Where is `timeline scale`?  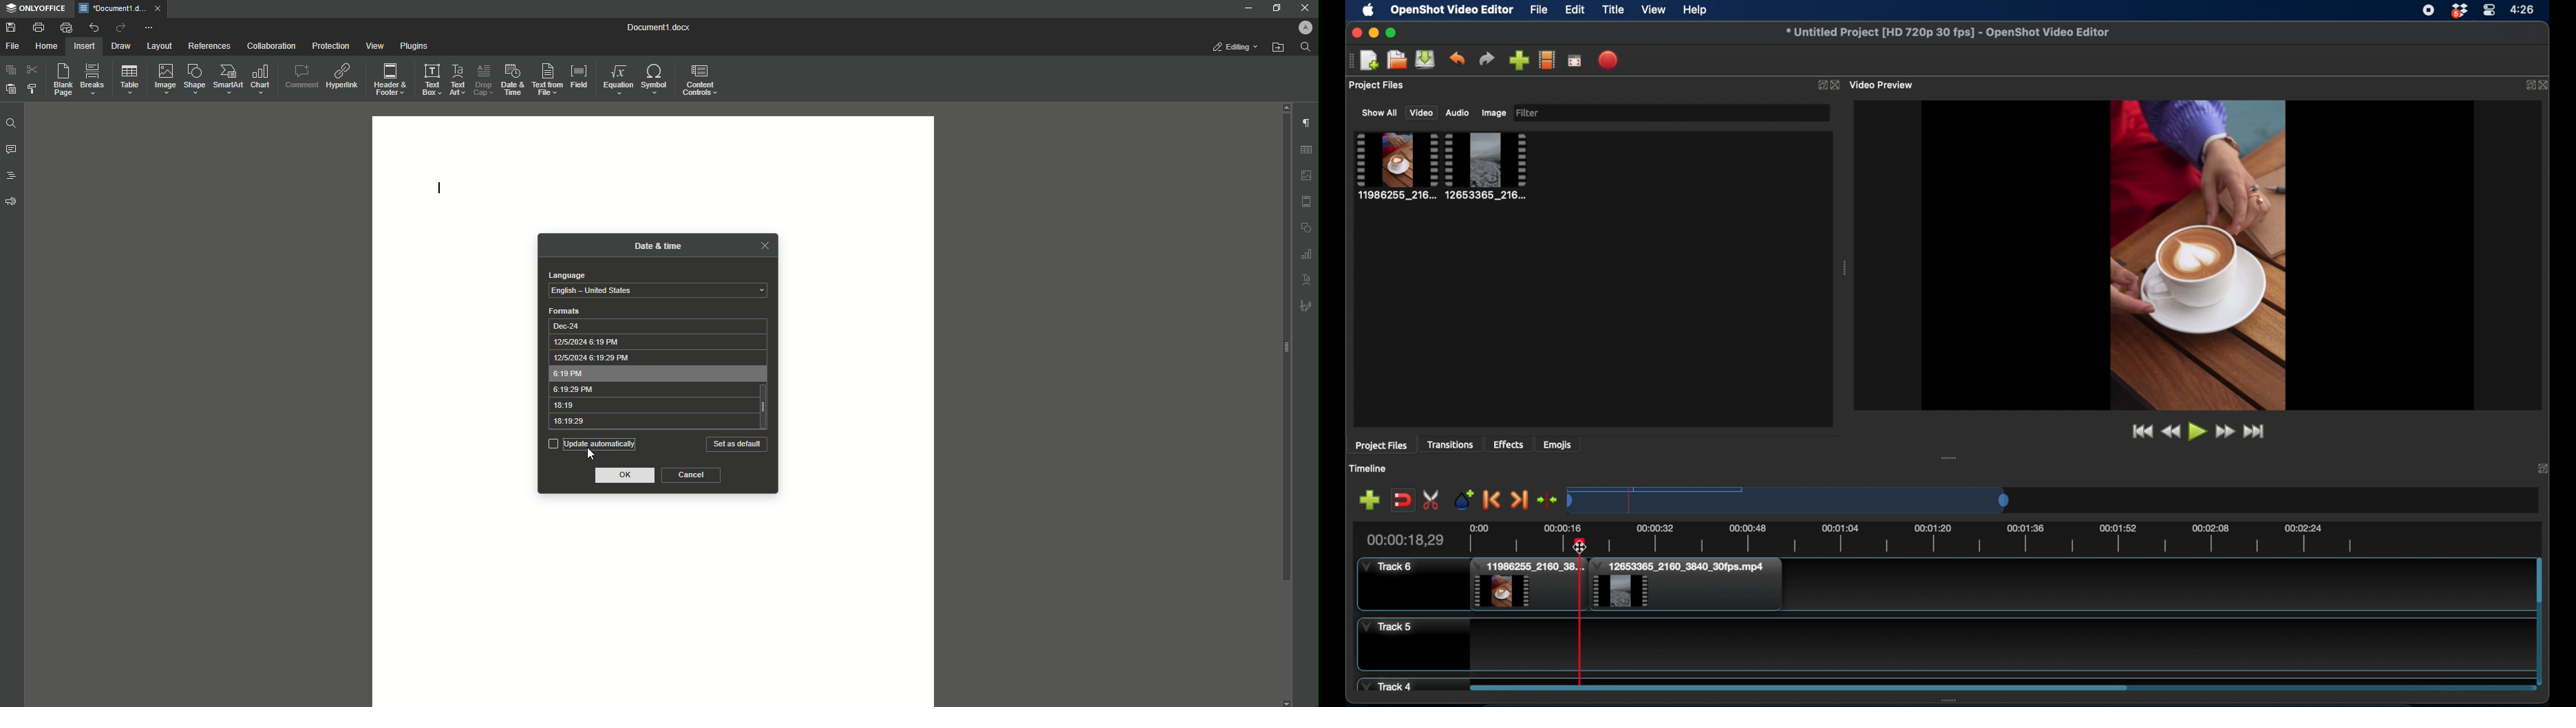 timeline scale is located at coordinates (1790, 499).